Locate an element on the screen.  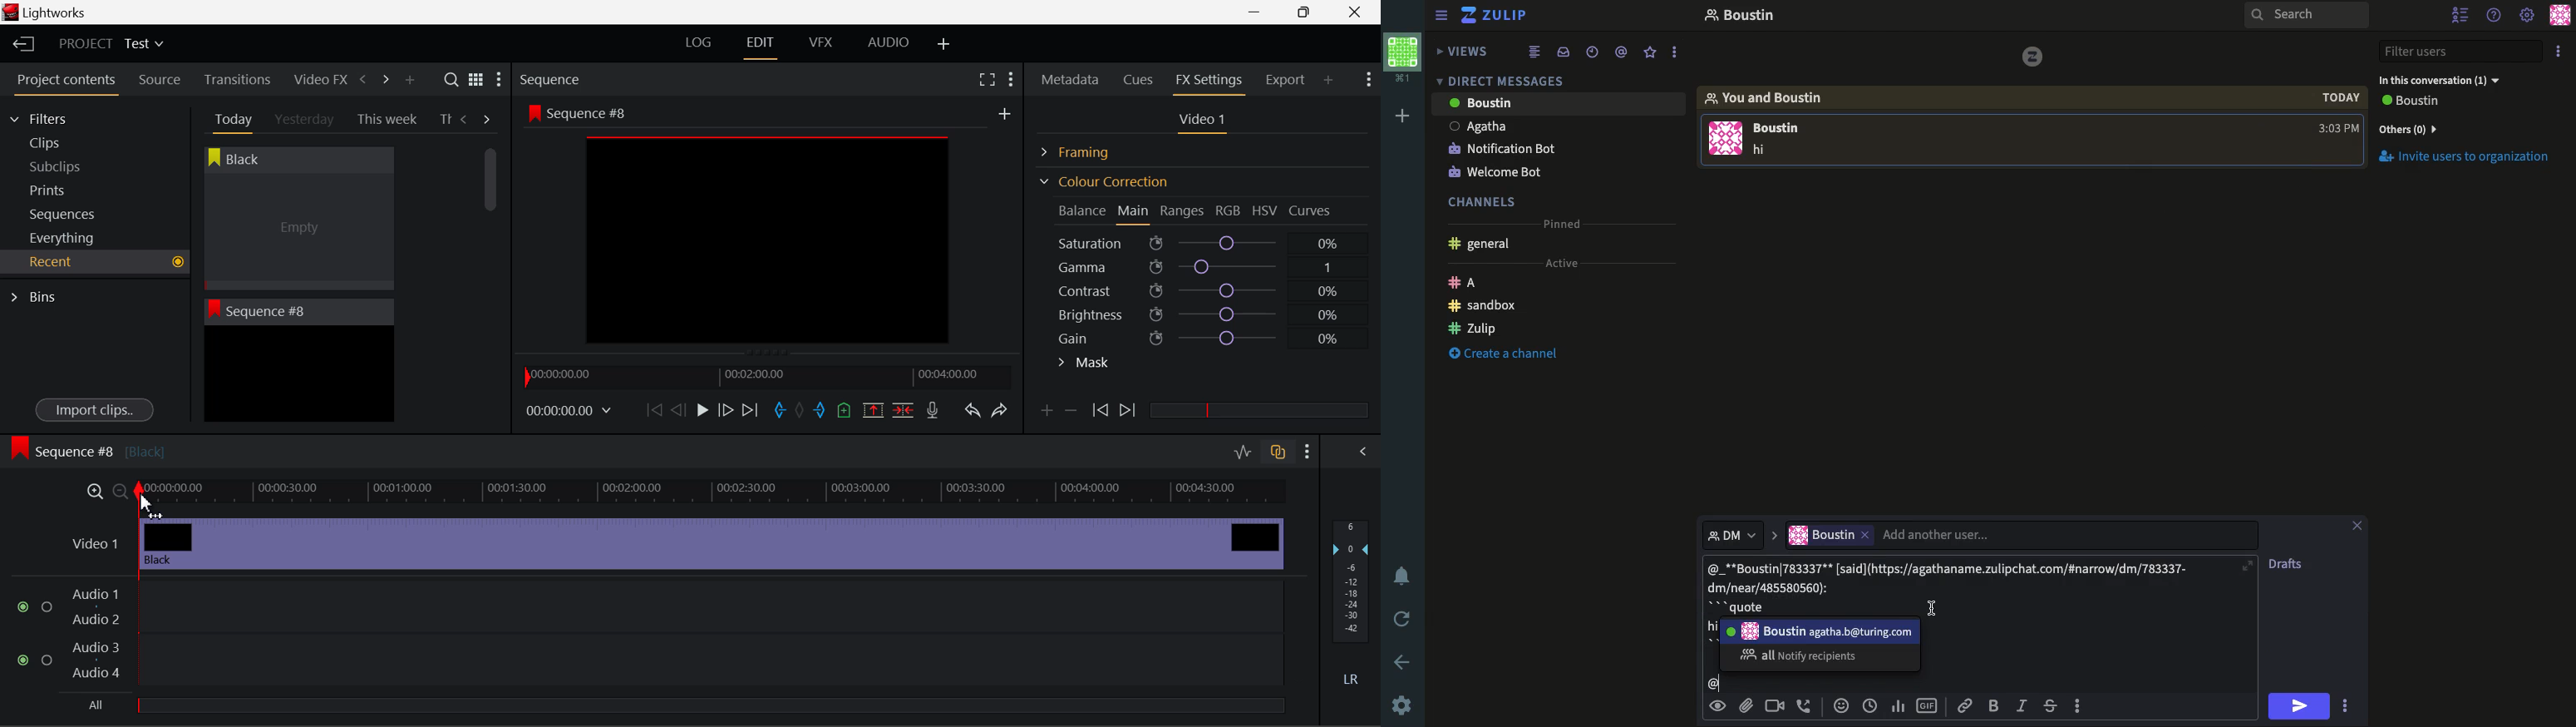
Options is located at coordinates (2345, 705).